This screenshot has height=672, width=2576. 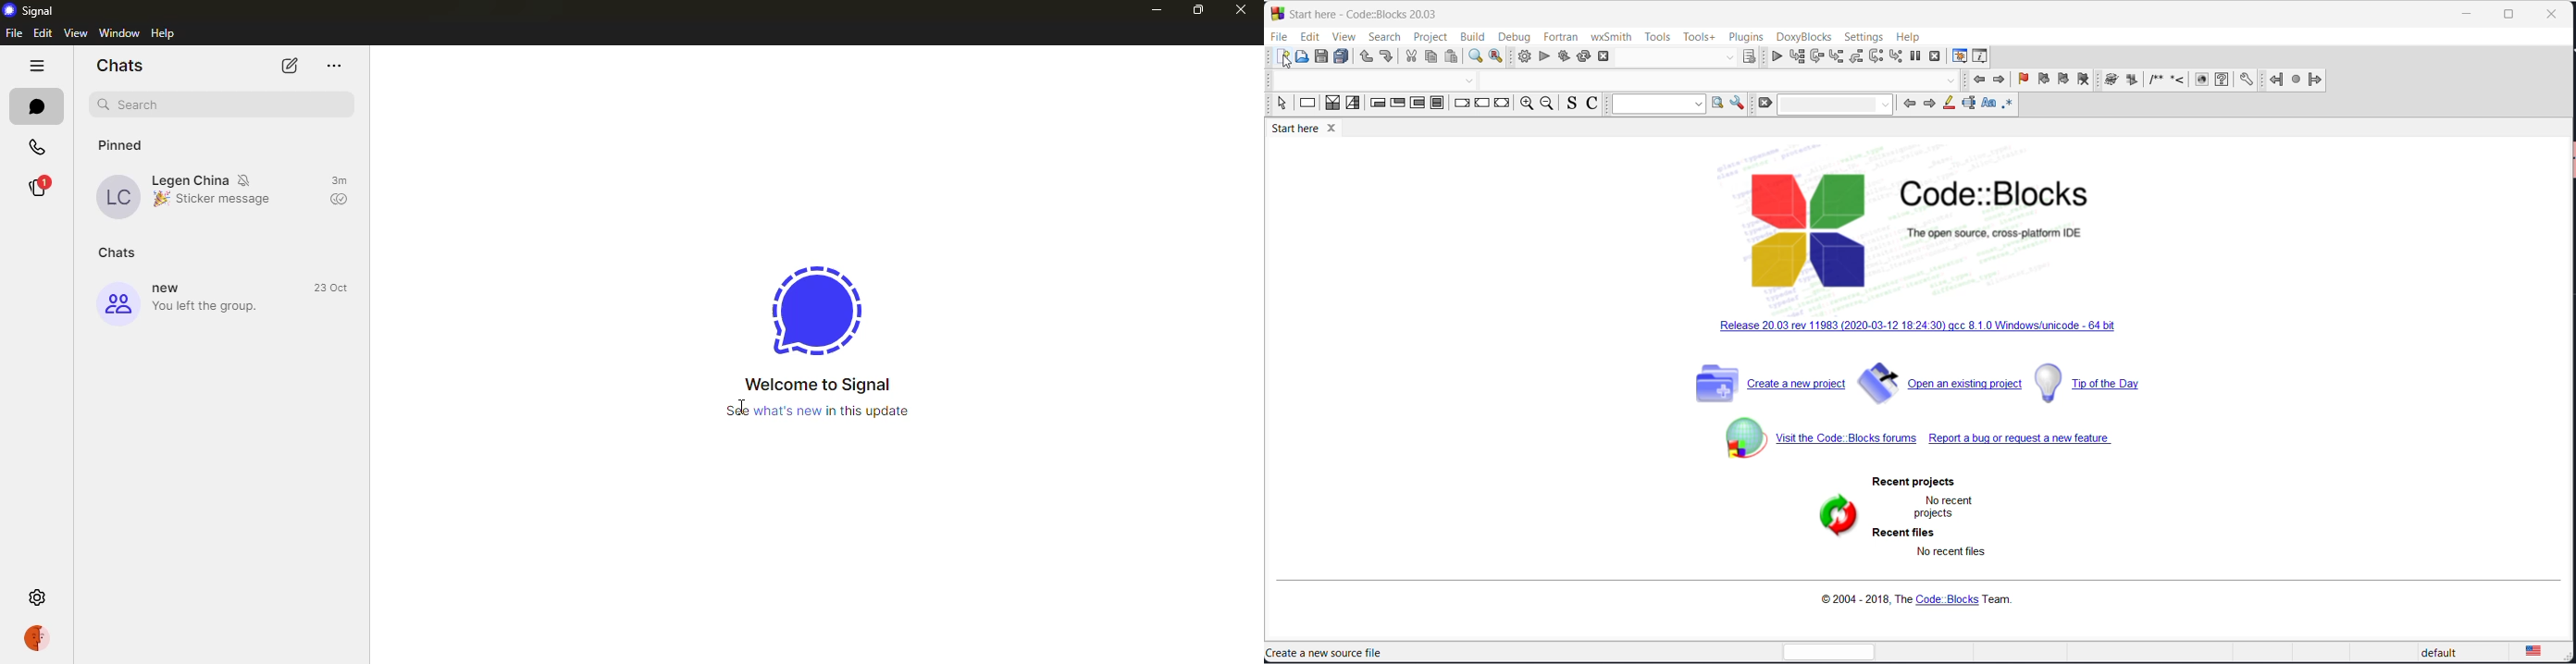 What do you see at coordinates (1970, 106) in the screenshot?
I see `selected text` at bounding box center [1970, 106].